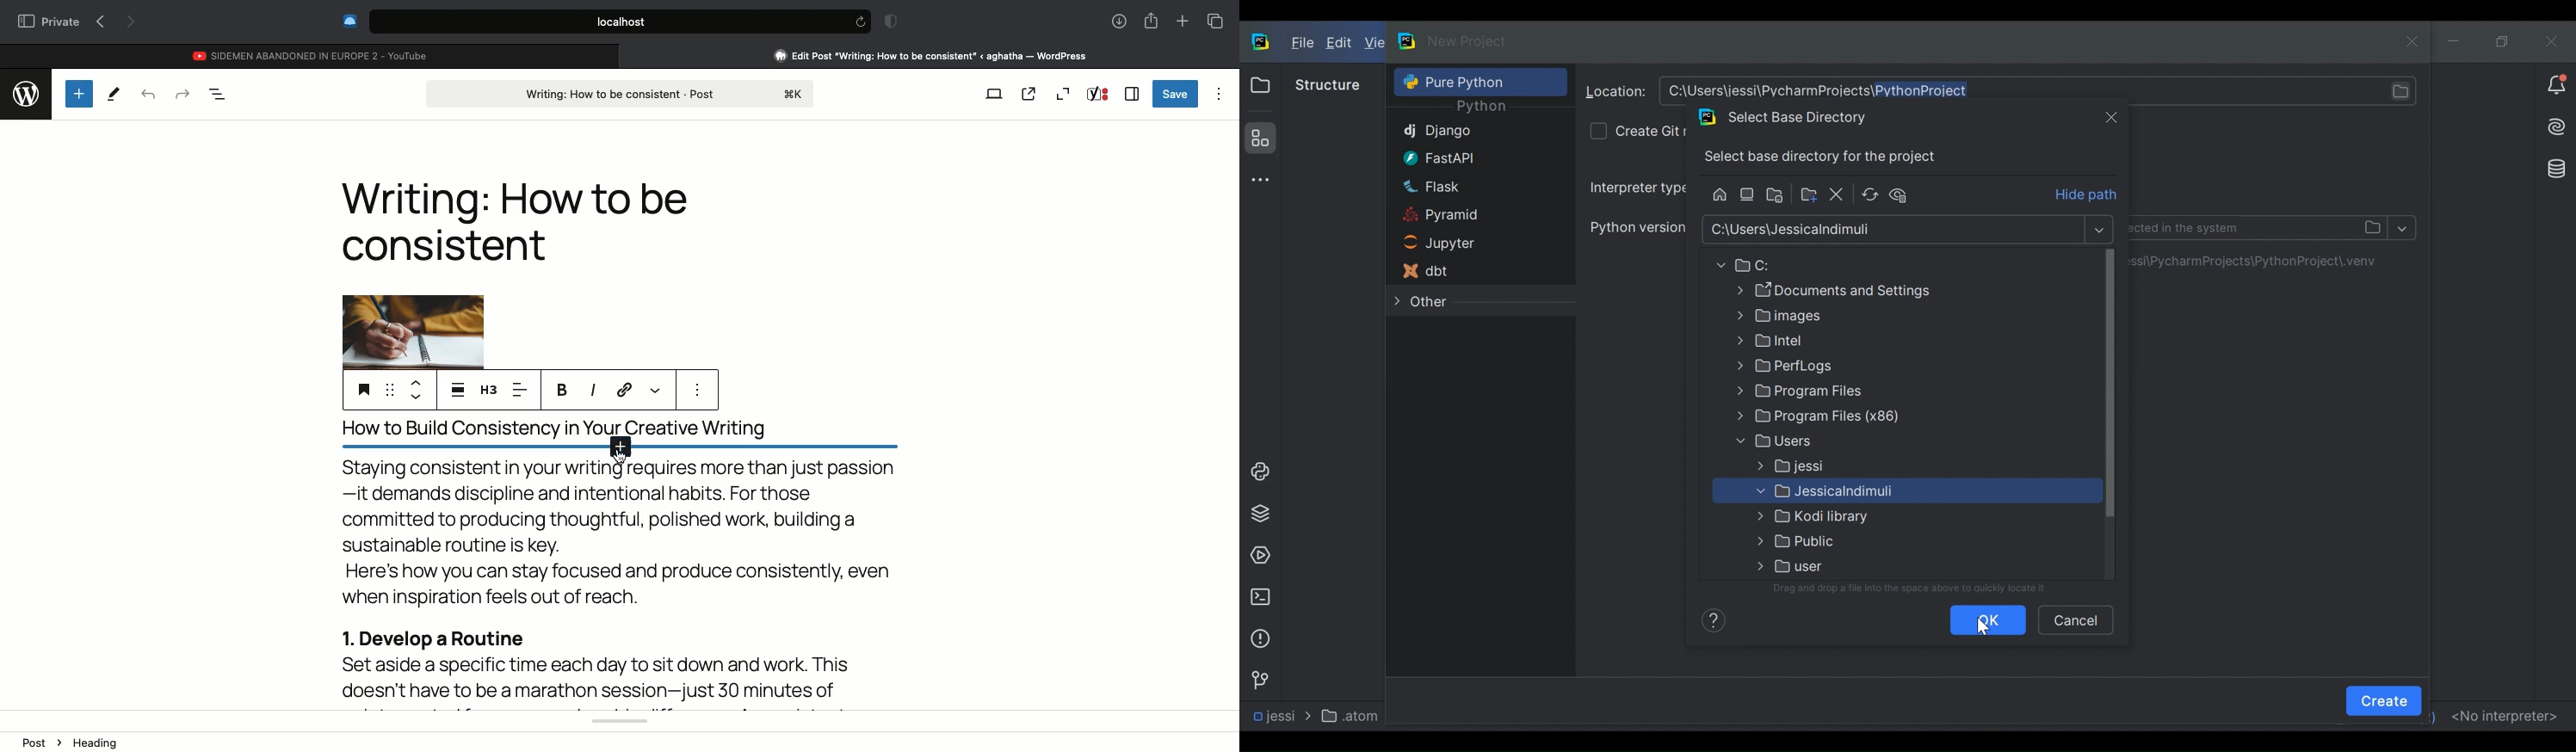 The image size is (2576, 756). What do you see at coordinates (2384, 700) in the screenshot?
I see `Create` at bounding box center [2384, 700].